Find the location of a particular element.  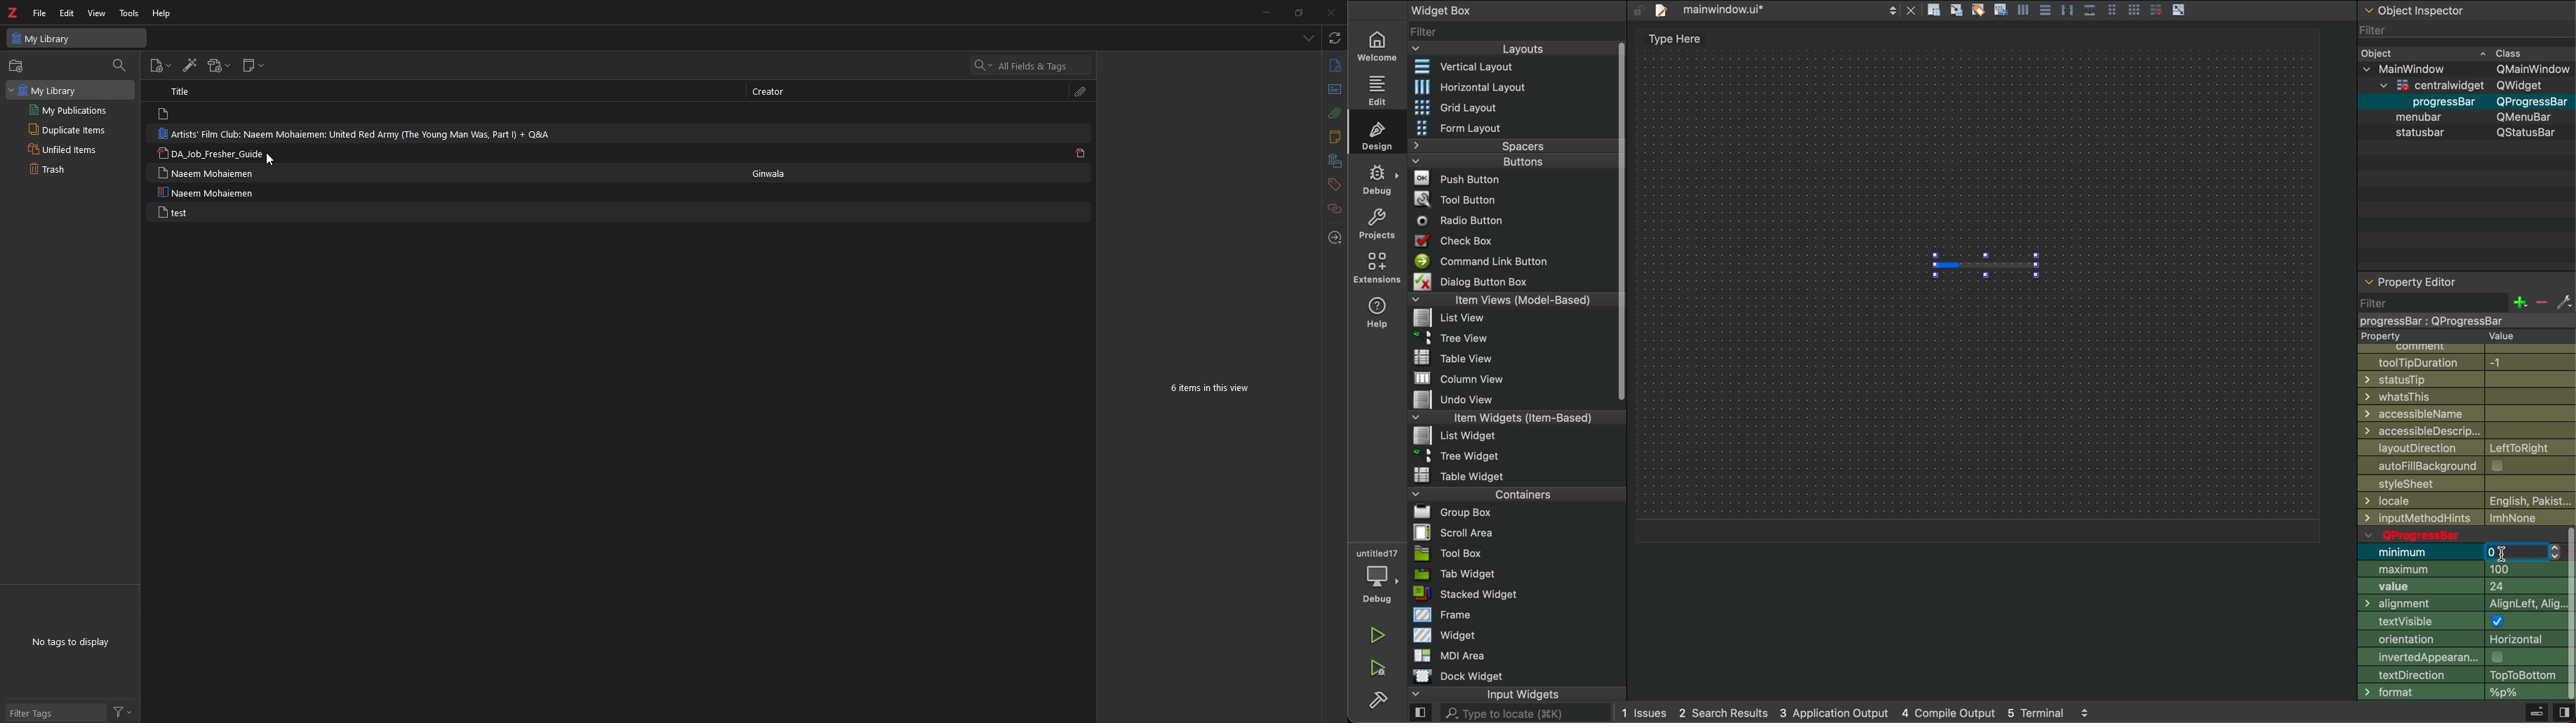

pdf is located at coordinates (1080, 153).